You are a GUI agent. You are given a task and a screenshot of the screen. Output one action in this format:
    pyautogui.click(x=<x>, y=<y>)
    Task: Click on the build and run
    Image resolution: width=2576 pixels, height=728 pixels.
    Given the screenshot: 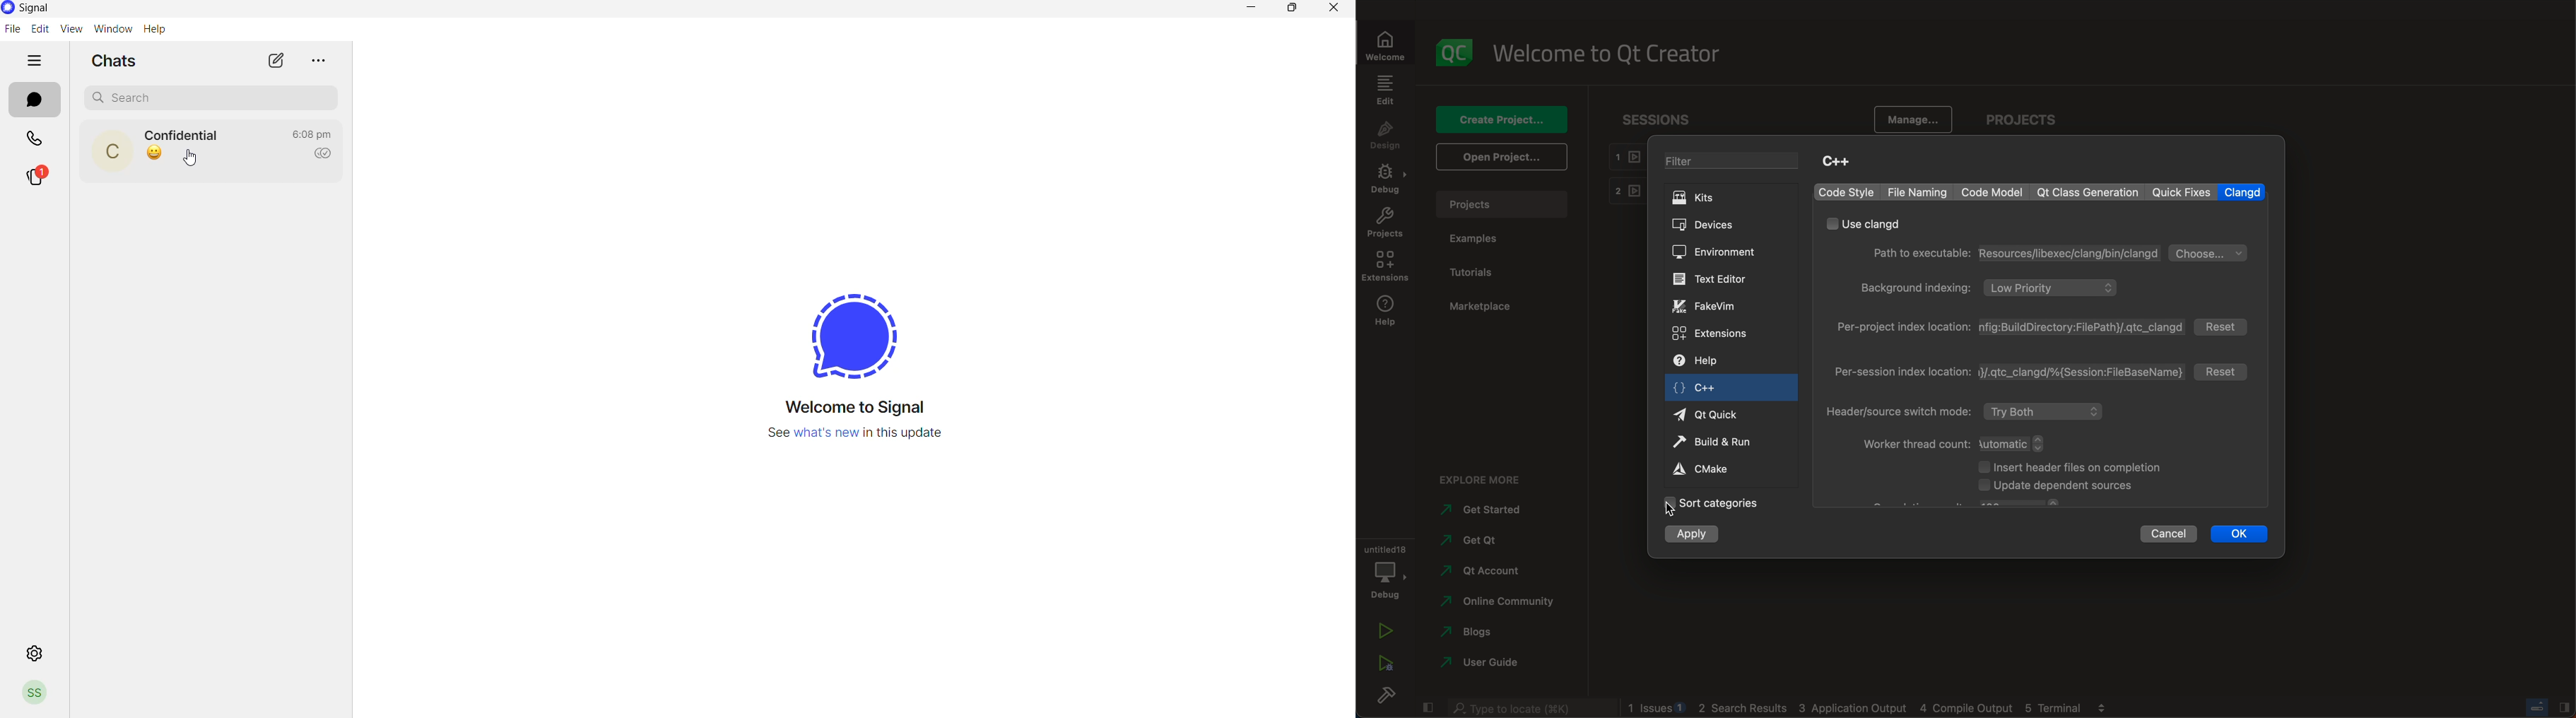 What is the action you would take?
    pyautogui.click(x=1717, y=440)
    